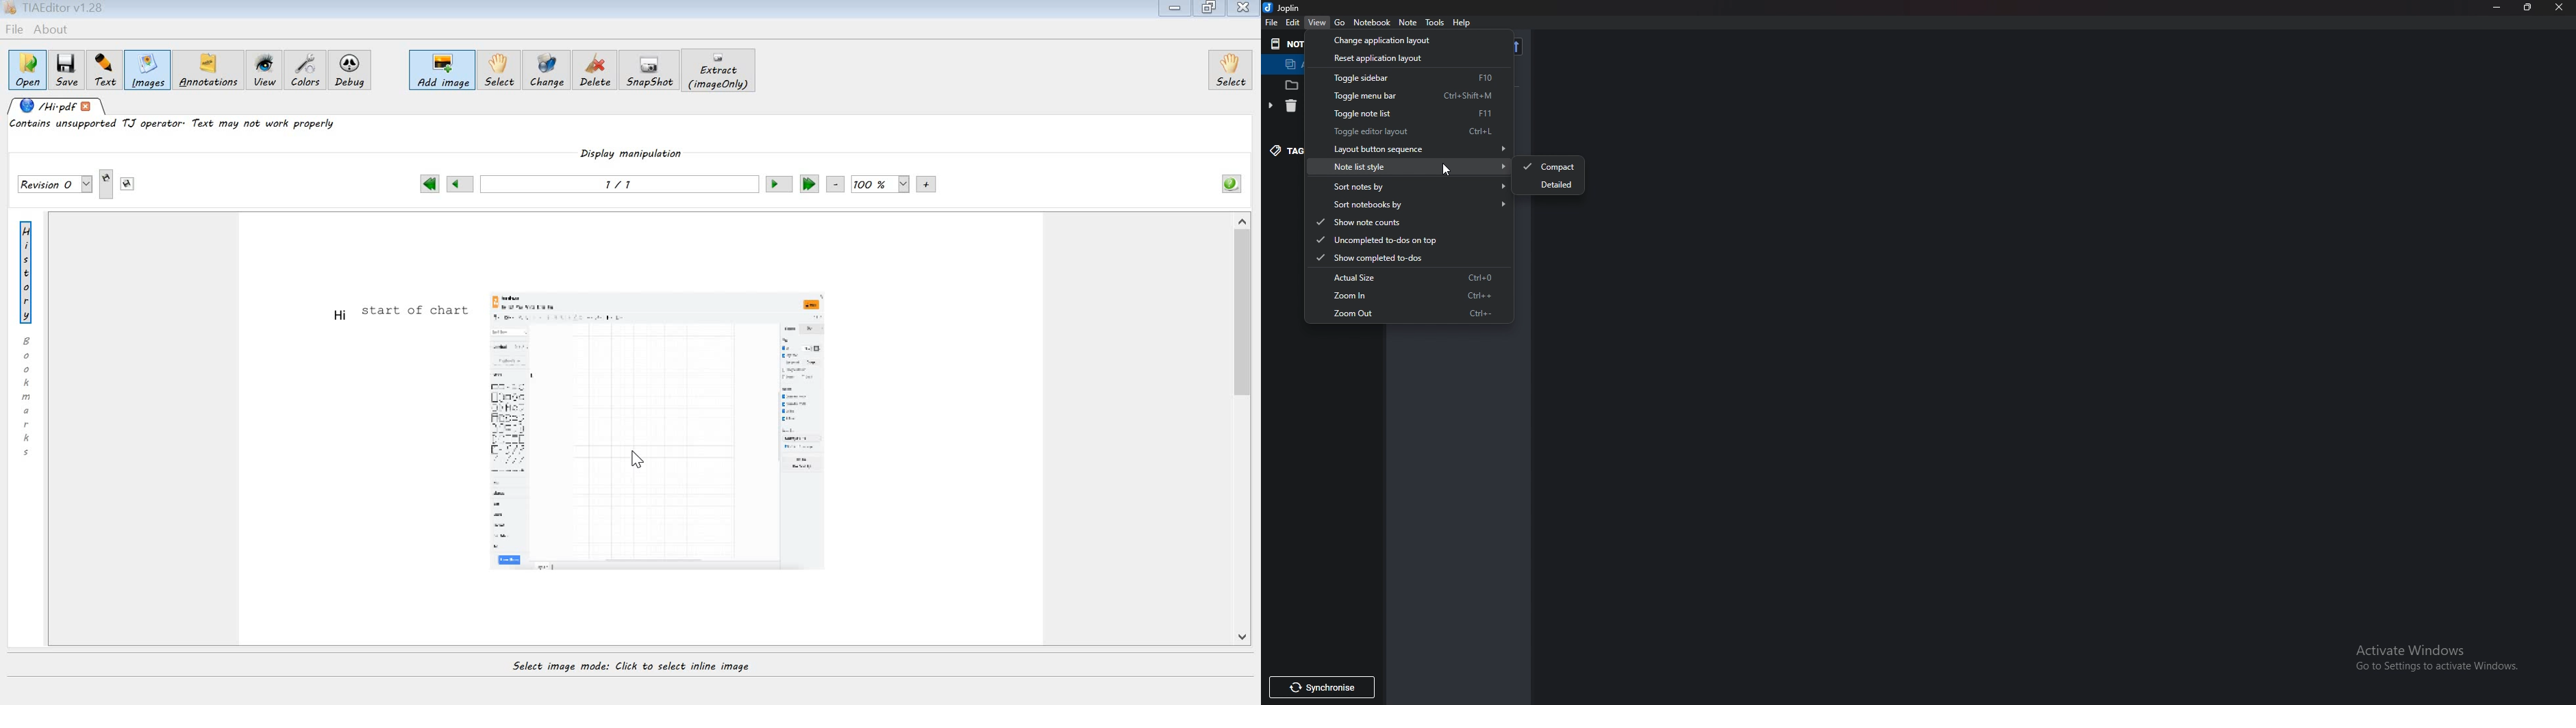 This screenshot has height=728, width=2576. What do you see at coordinates (1413, 321) in the screenshot?
I see `zoom out ctrl_` at bounding box center [1413, 321].